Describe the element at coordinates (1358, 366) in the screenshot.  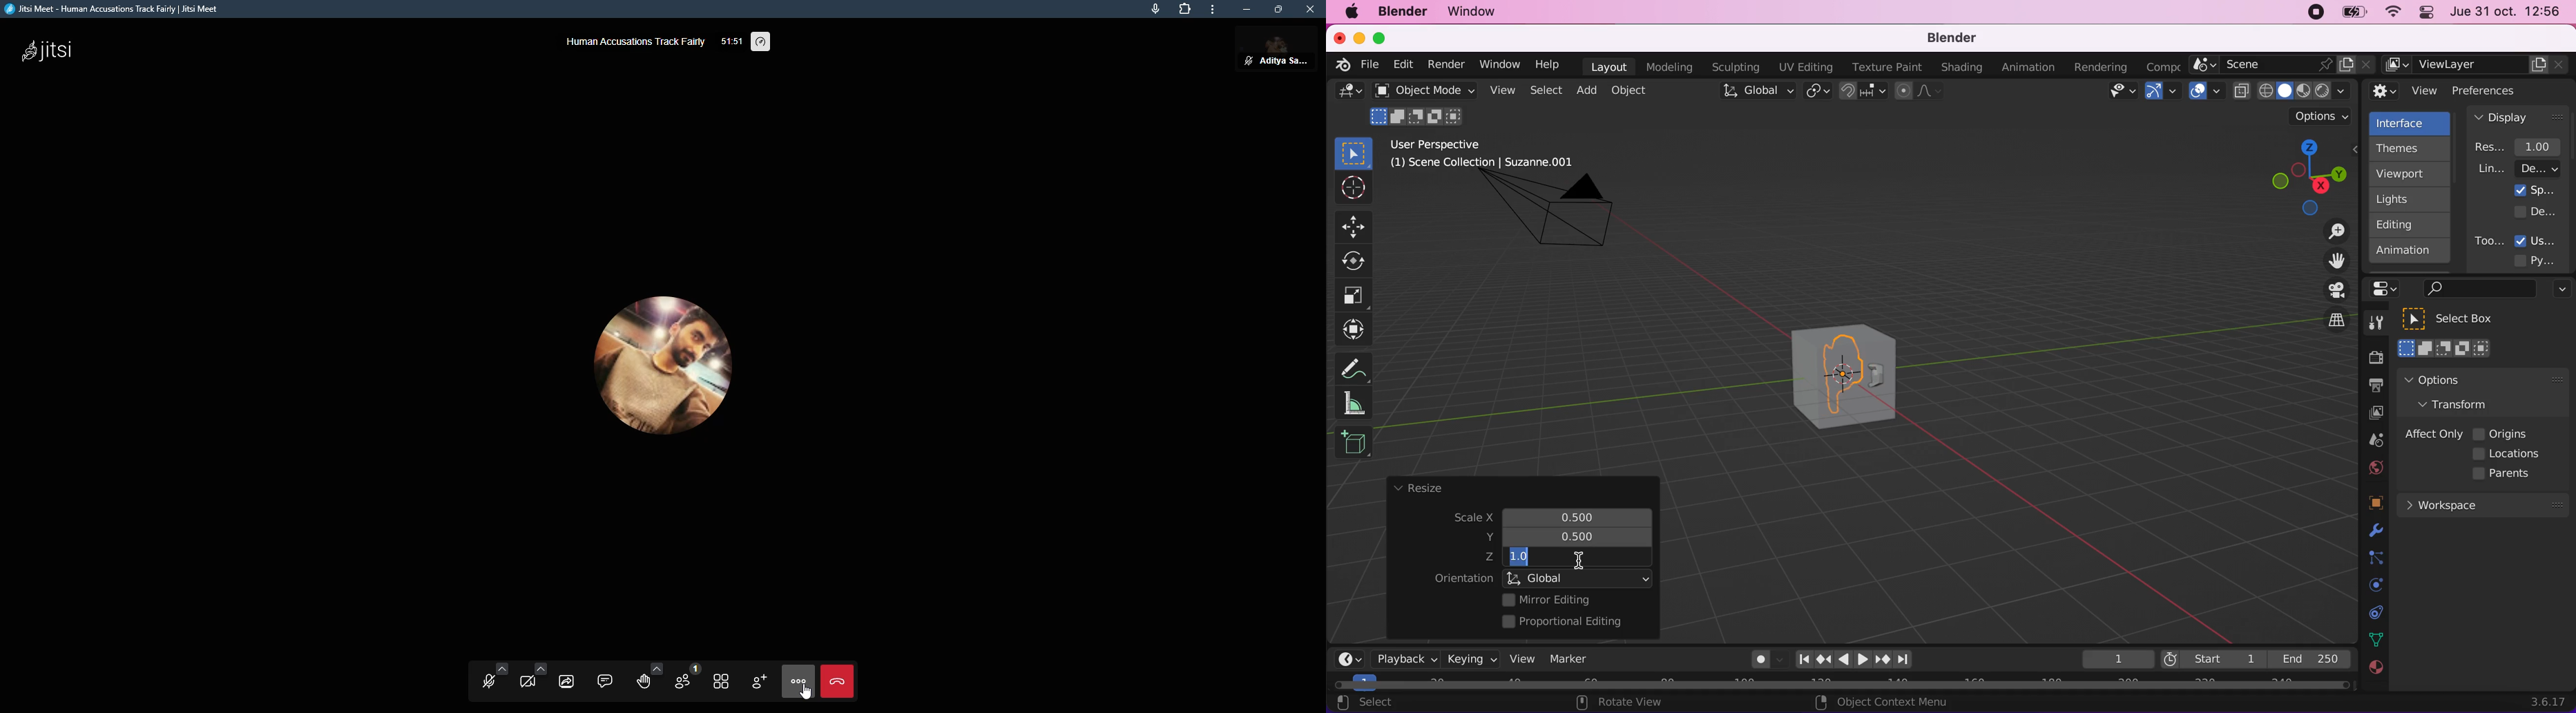
I see `annotate` at that location.